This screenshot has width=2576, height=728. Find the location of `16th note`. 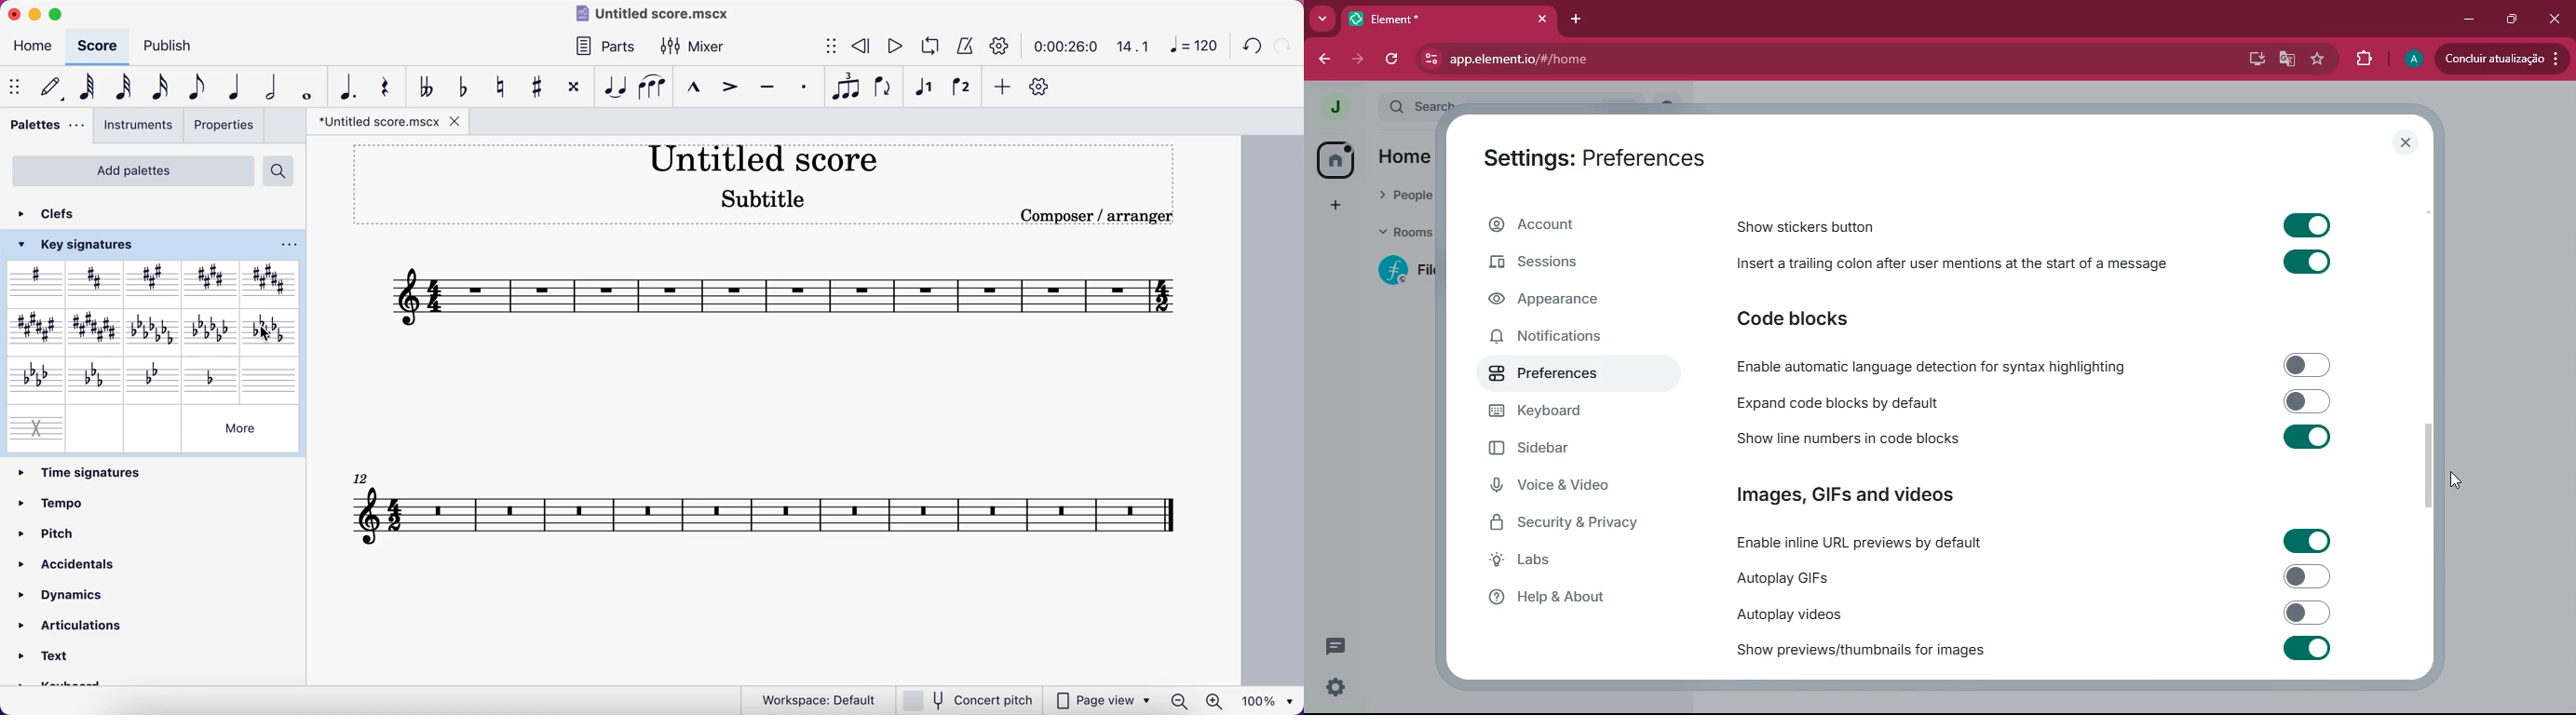

16th note is located at coordinates (160, 88).